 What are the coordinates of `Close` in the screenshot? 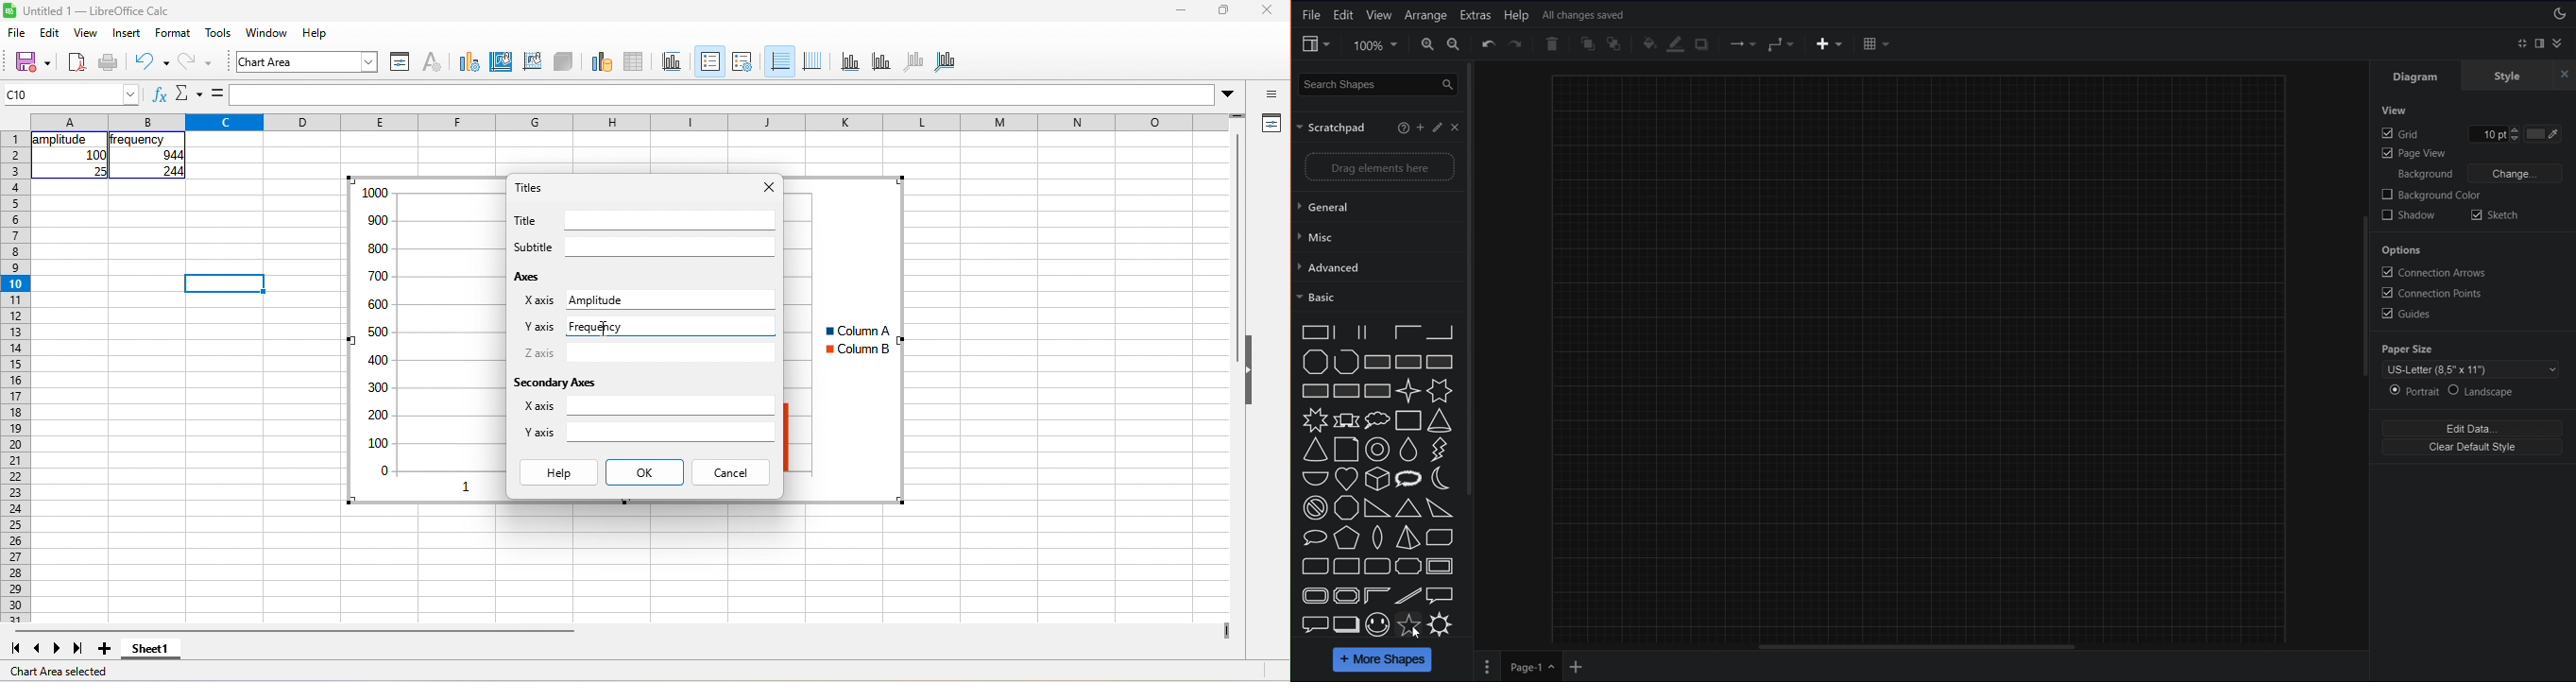 It's located at (2565, 75).